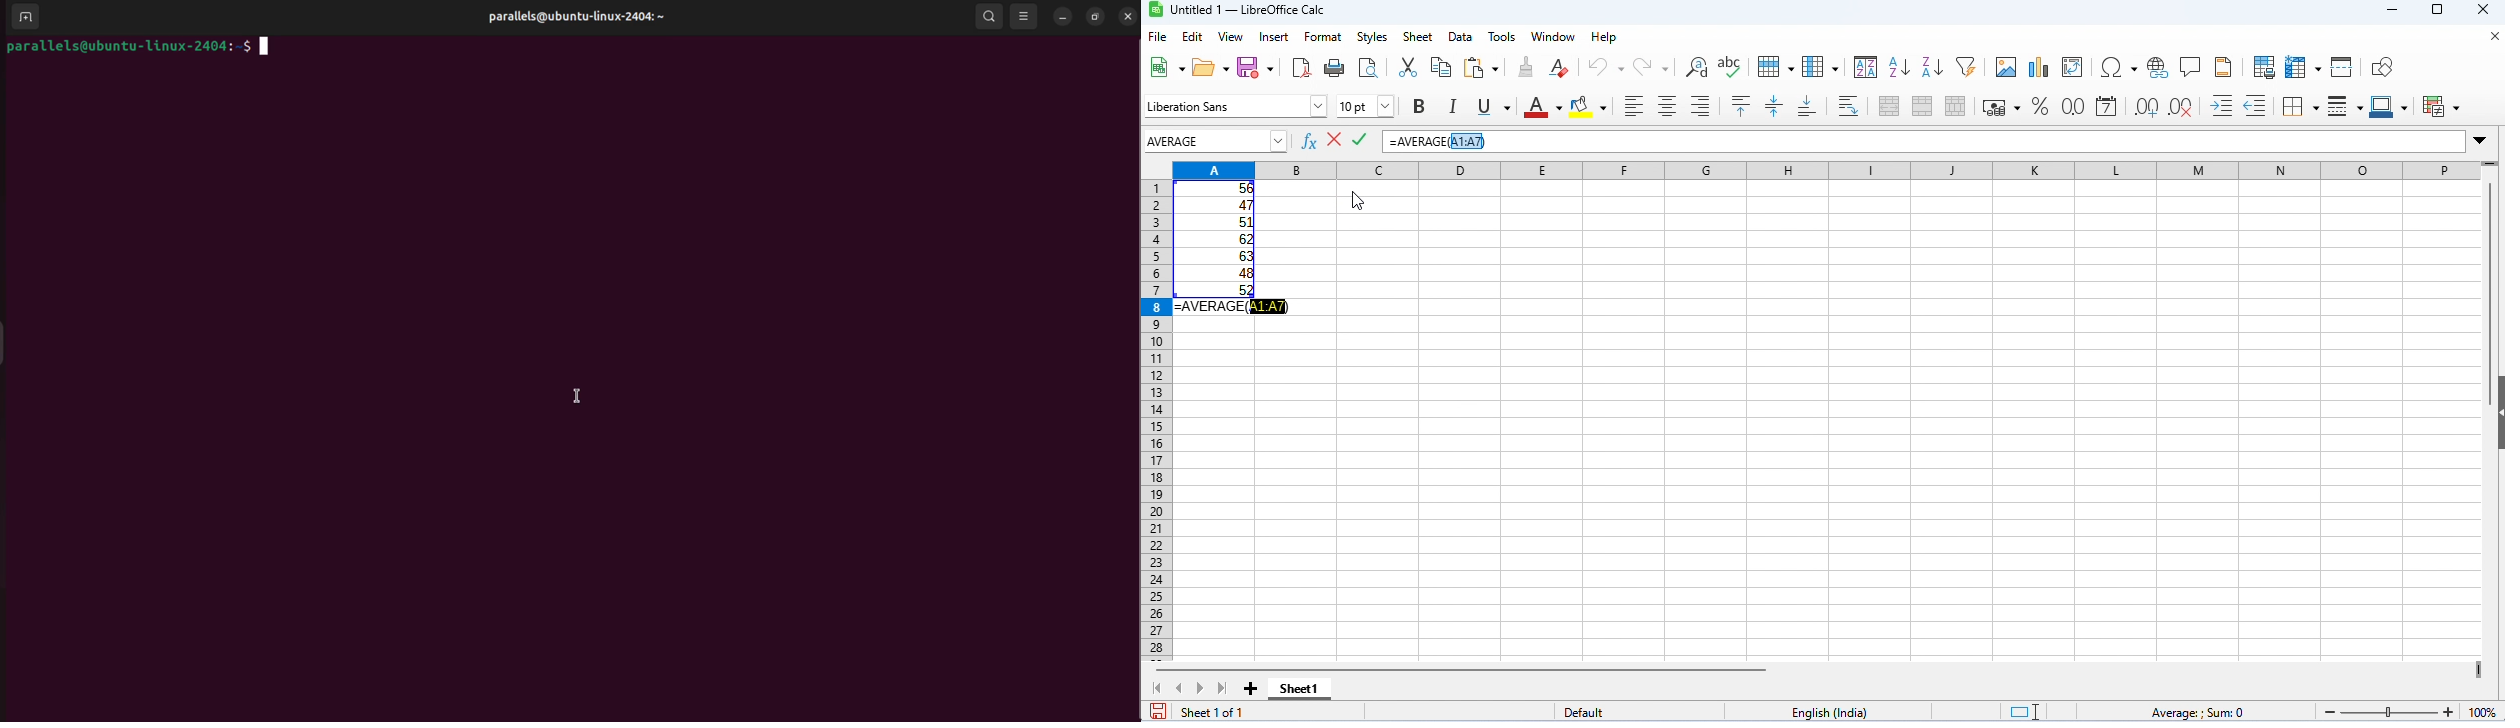  Describe the element at coordinates (2492, 37) in the screenshot. I see `close` at that location.